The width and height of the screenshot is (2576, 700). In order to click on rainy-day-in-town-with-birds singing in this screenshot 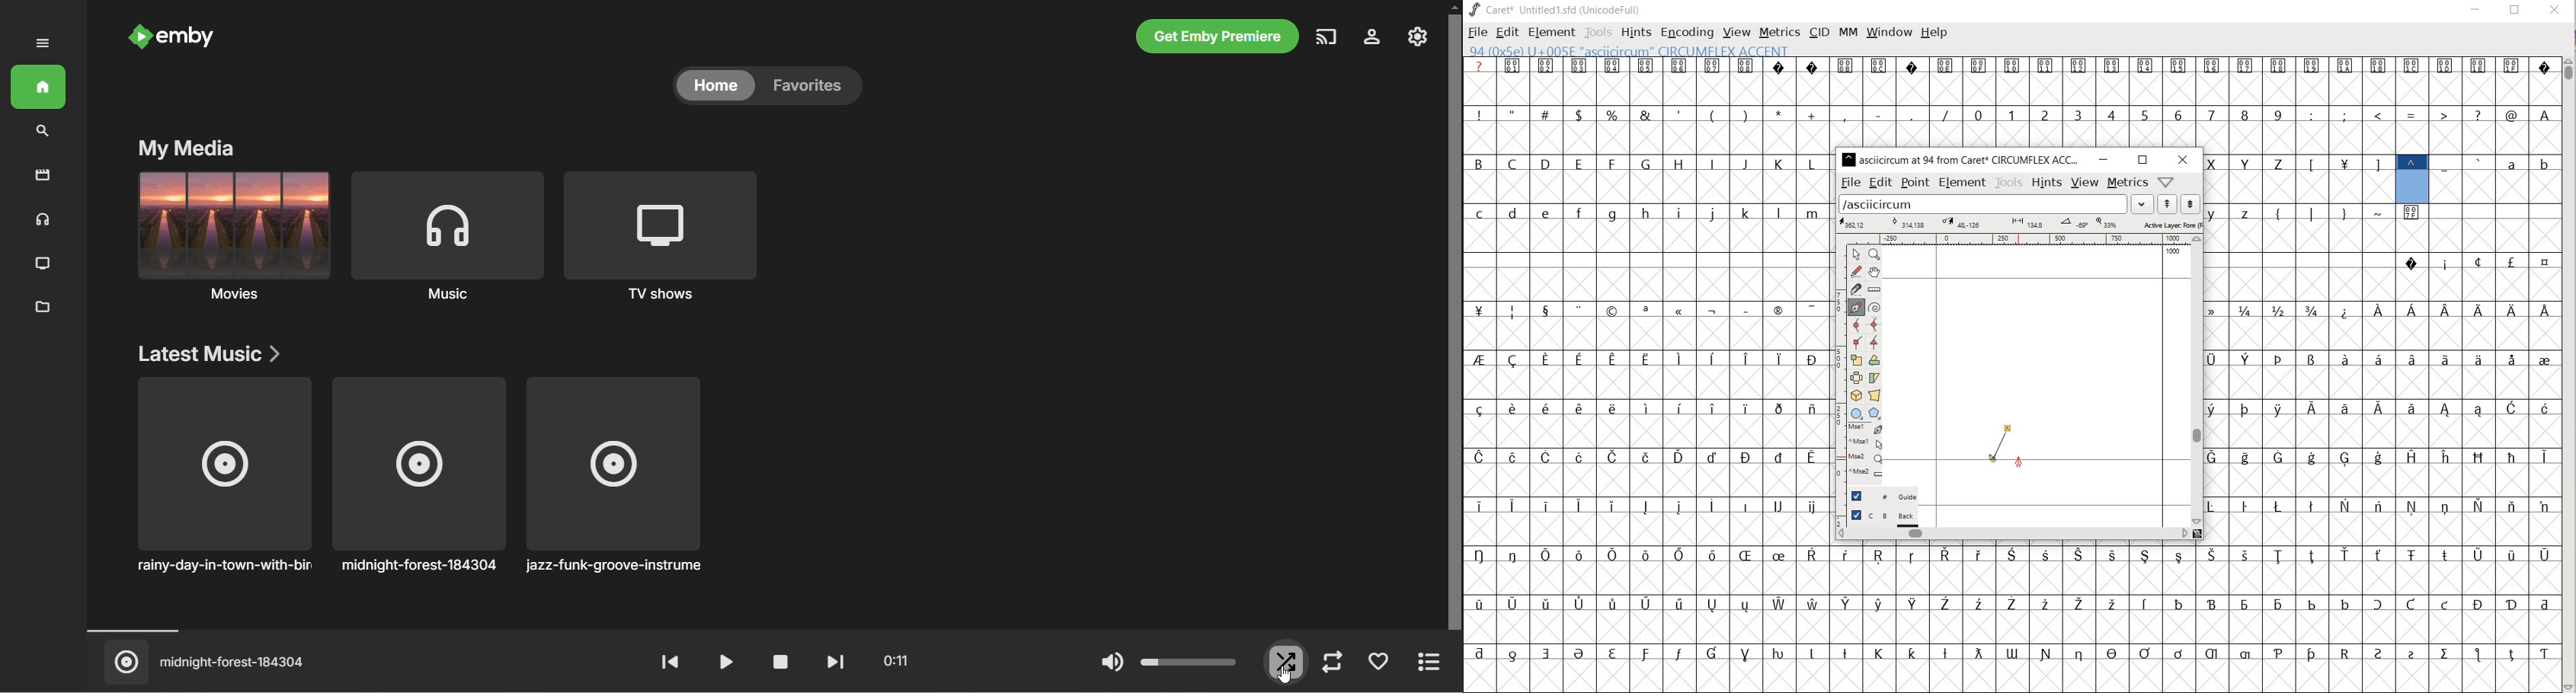, I will do `click(223, 478)`.